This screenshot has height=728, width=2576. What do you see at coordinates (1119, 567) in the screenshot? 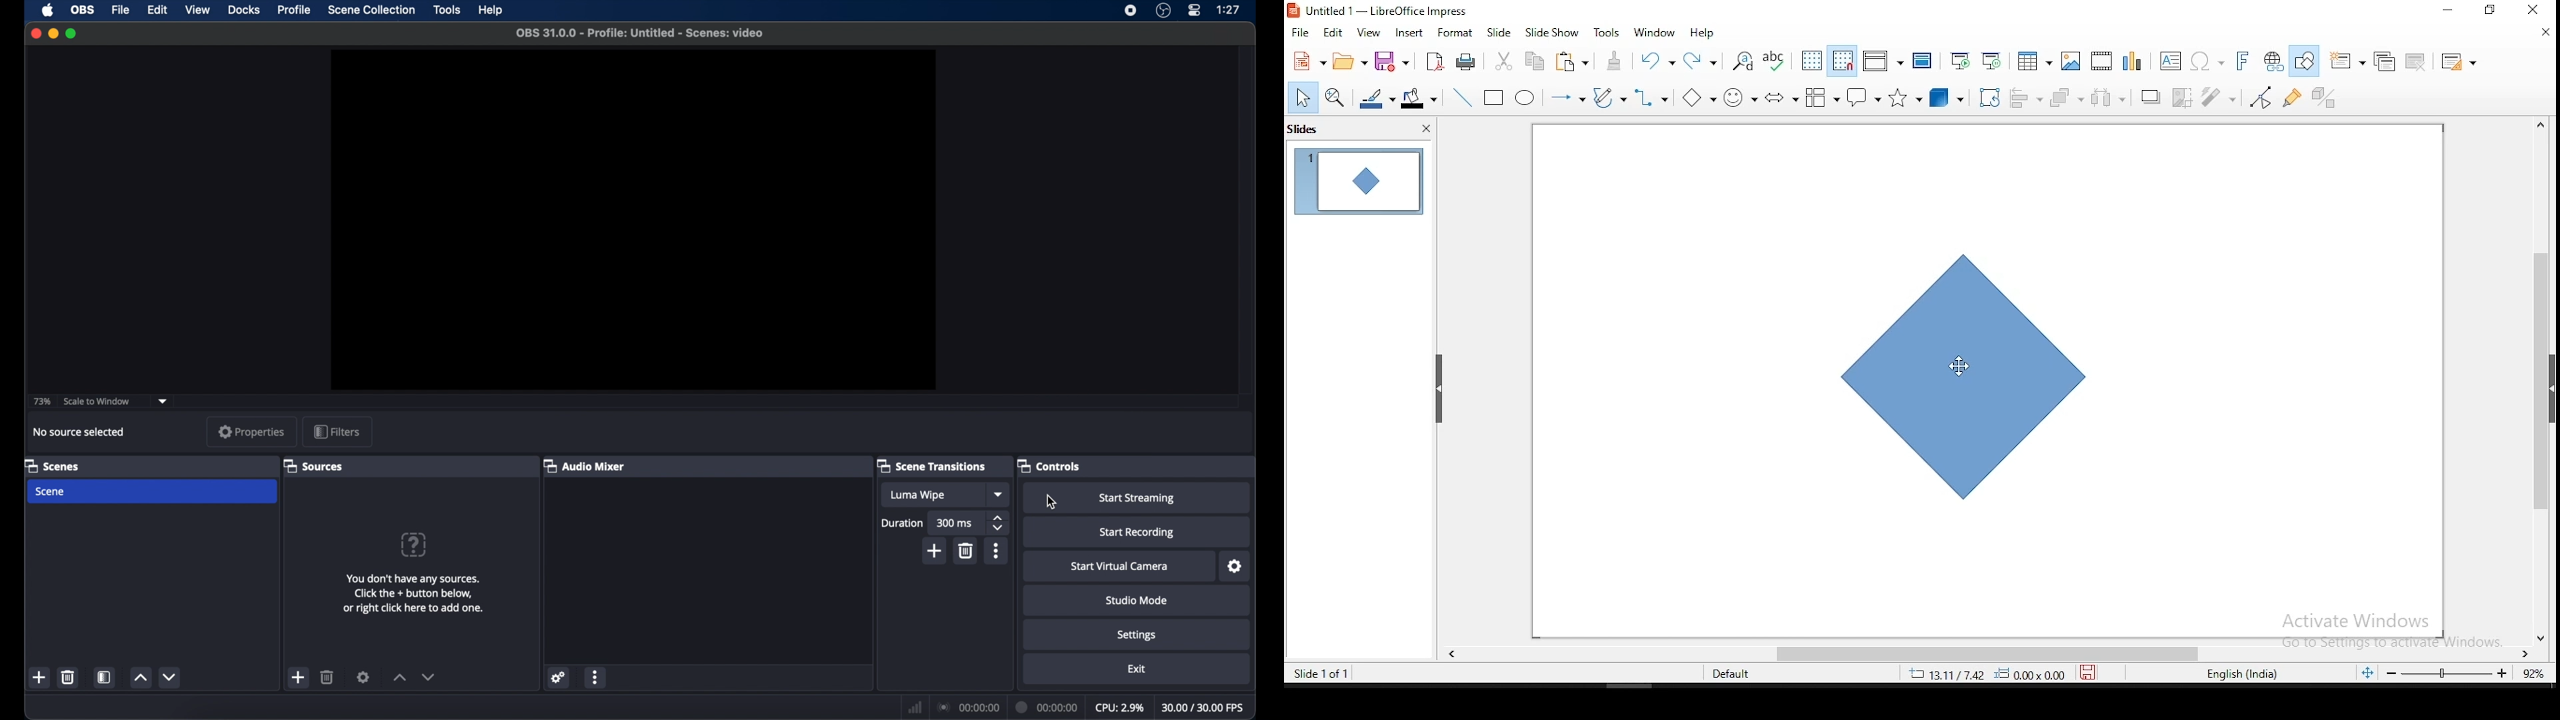
I see `start virtual camera` at bounding box center [1119, 567].